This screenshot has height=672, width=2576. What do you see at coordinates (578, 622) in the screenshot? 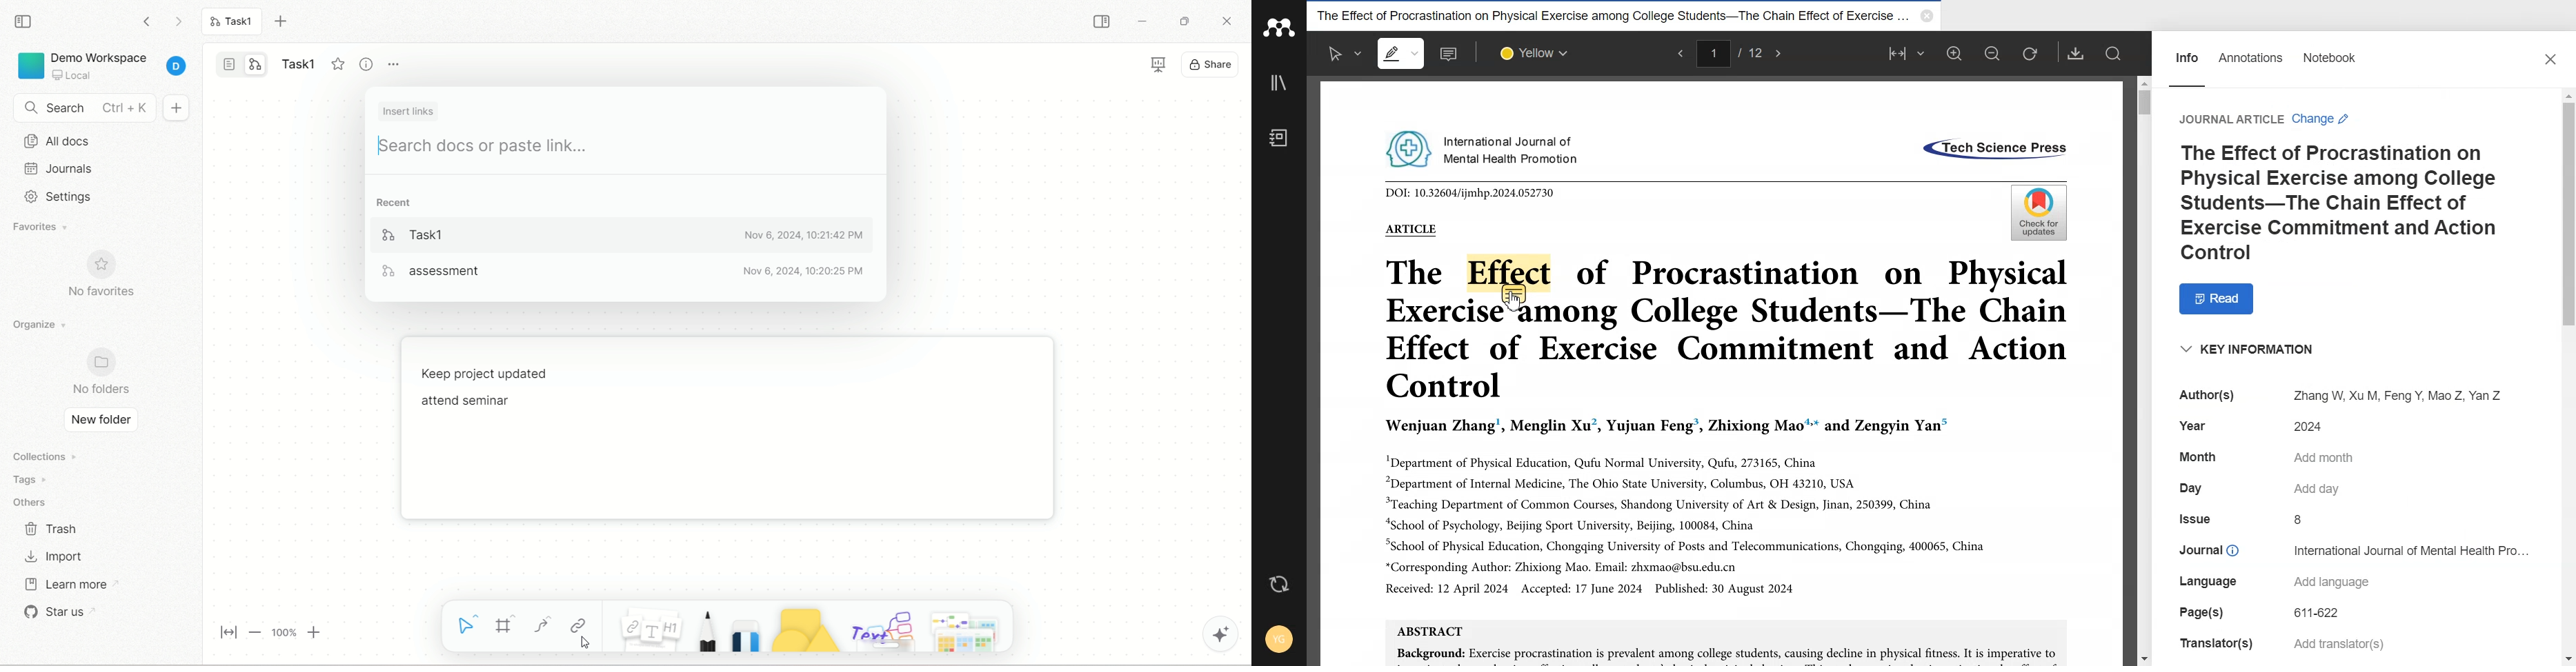
I see `link` at bounding box center [578, 622].